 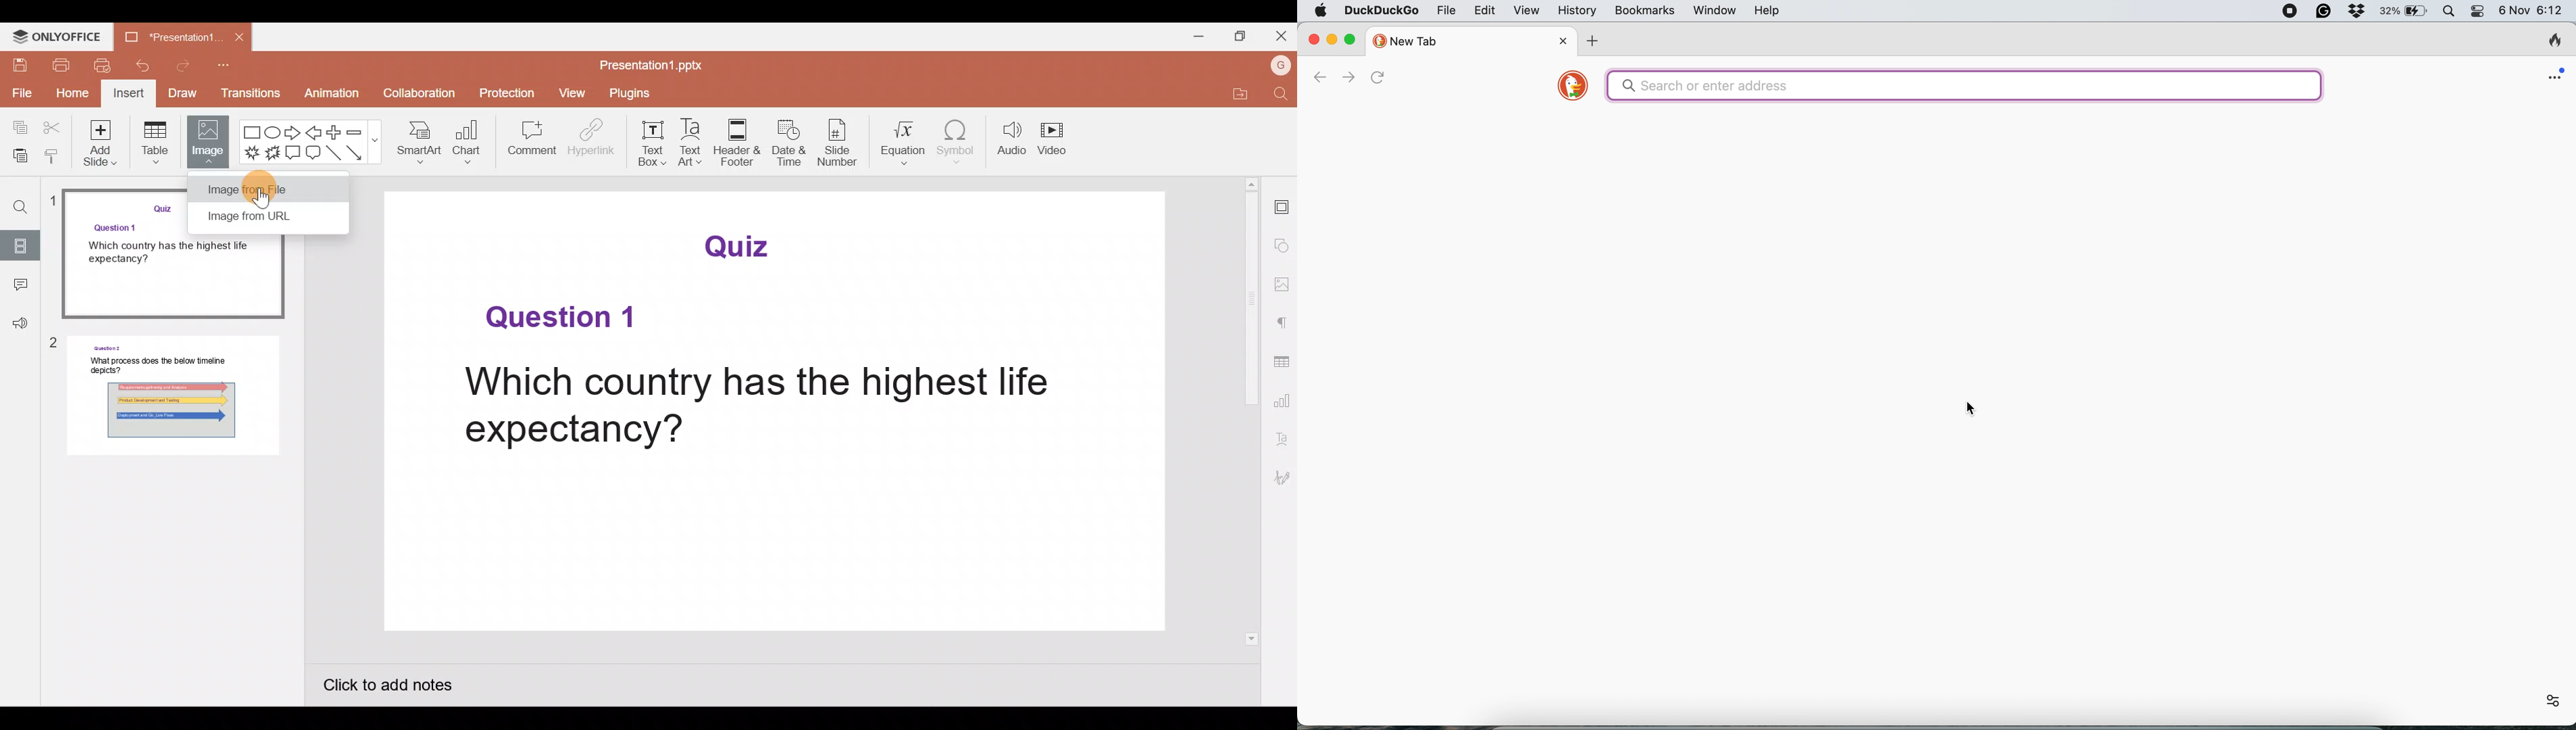 What do you see at coordinates (2357, 11) in the screenshot?
I see `dropbox` at bounding box center [2357, 11].